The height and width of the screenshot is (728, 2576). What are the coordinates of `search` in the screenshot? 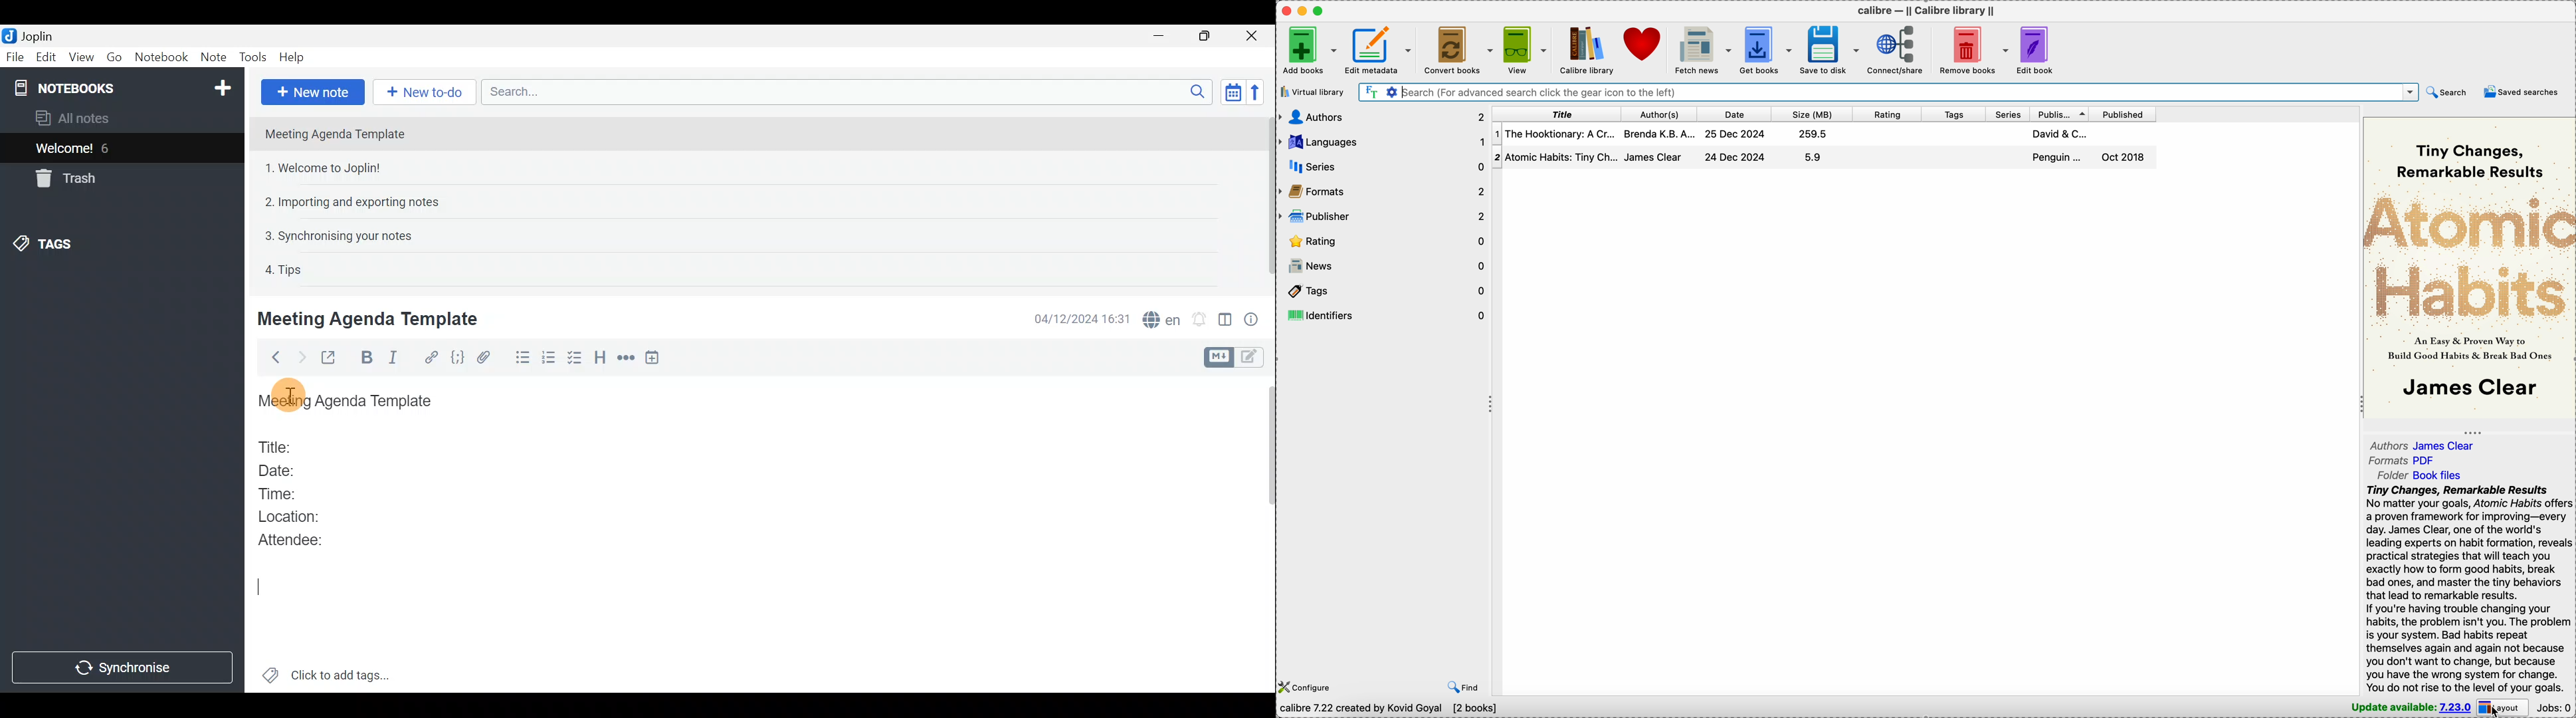 It's located at (2445, 93).